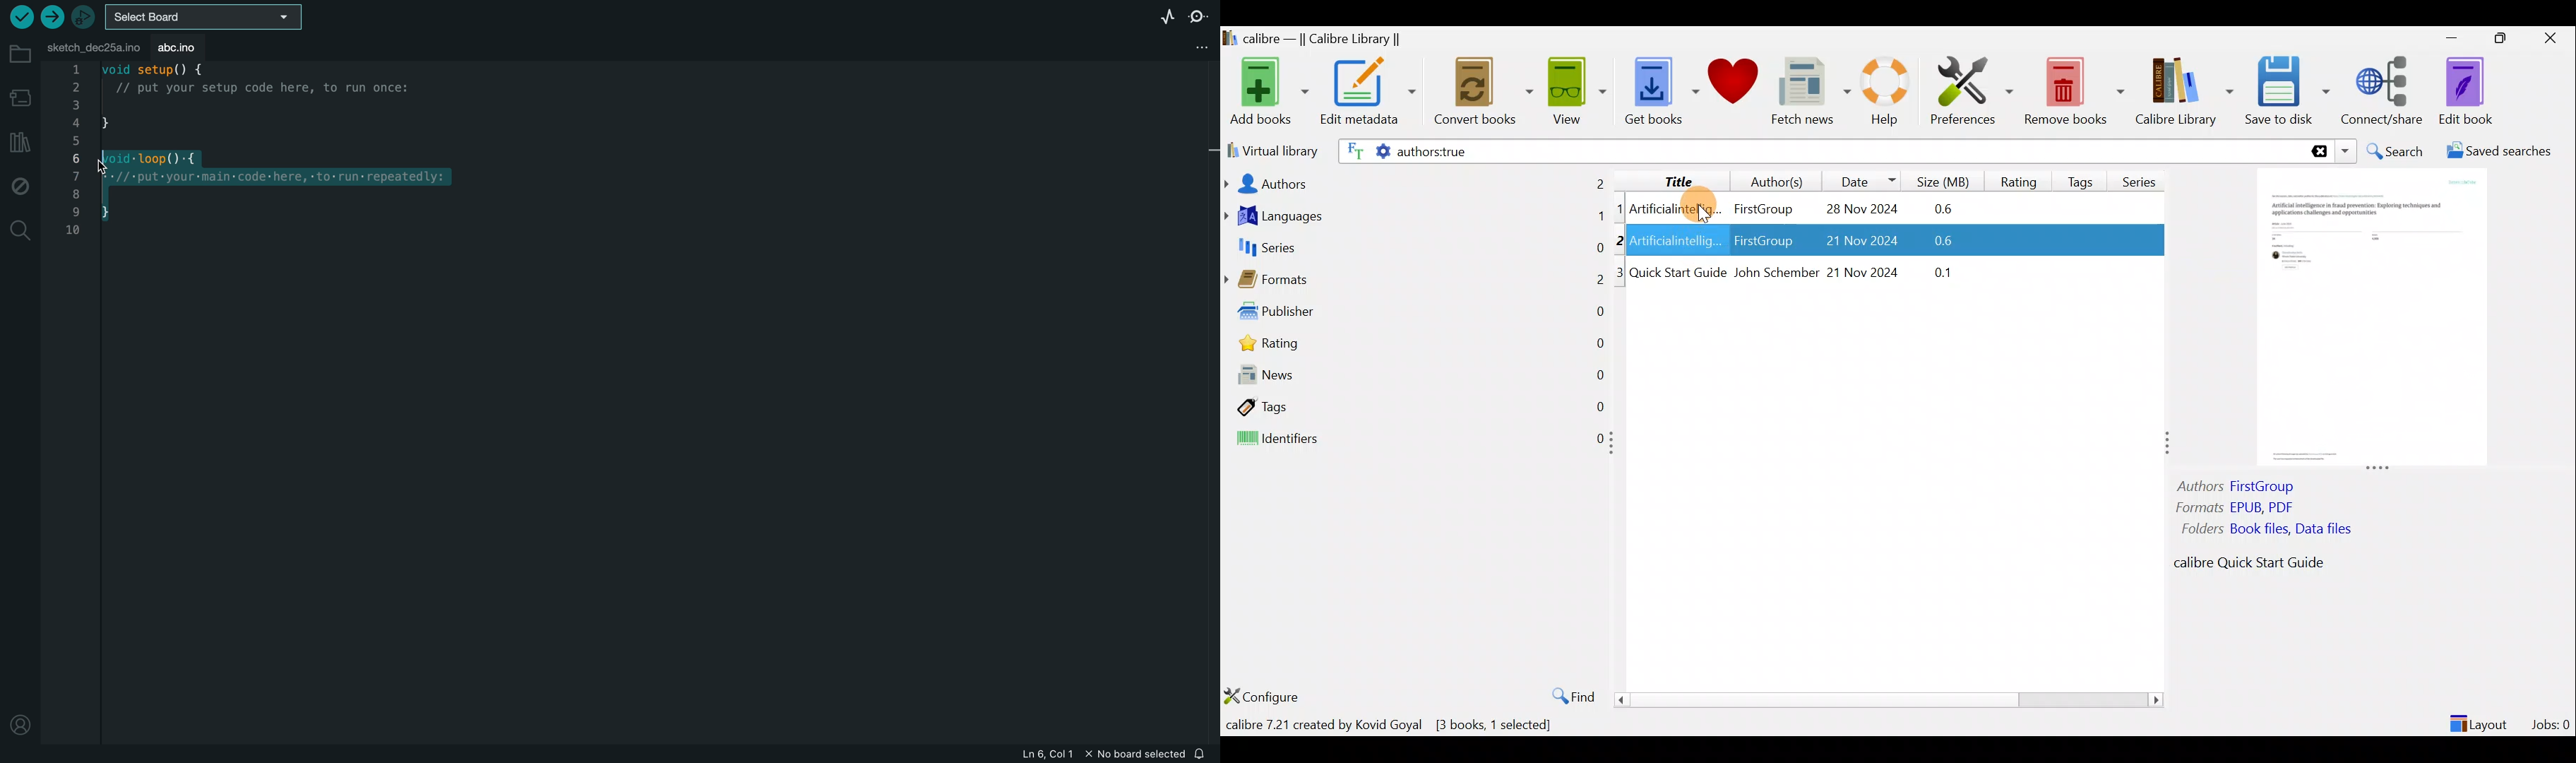 This screenshot has height=784, width=2576. What do you see at coordinates (1314, 40) in the screenshot?
I see `calibre — || Calibre Library ||` at bounding box center [1314, 40].